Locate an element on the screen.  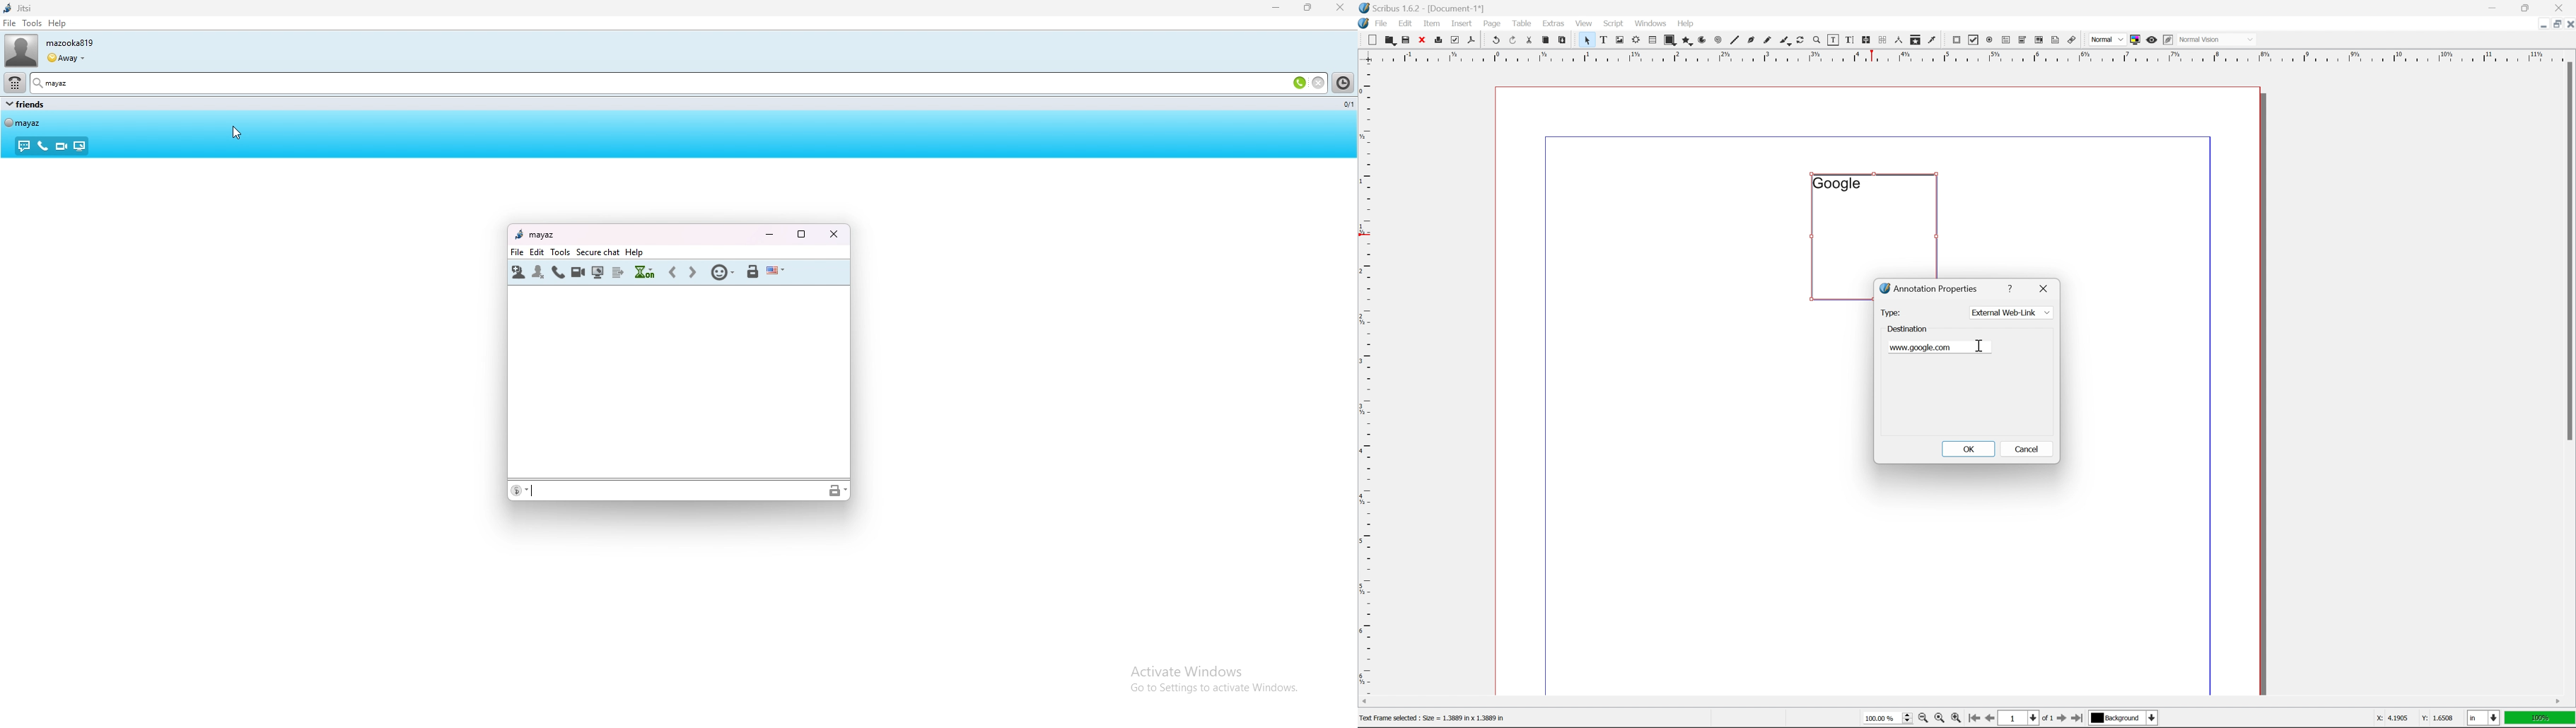
select current layer is located at coordinates (2122, 718).